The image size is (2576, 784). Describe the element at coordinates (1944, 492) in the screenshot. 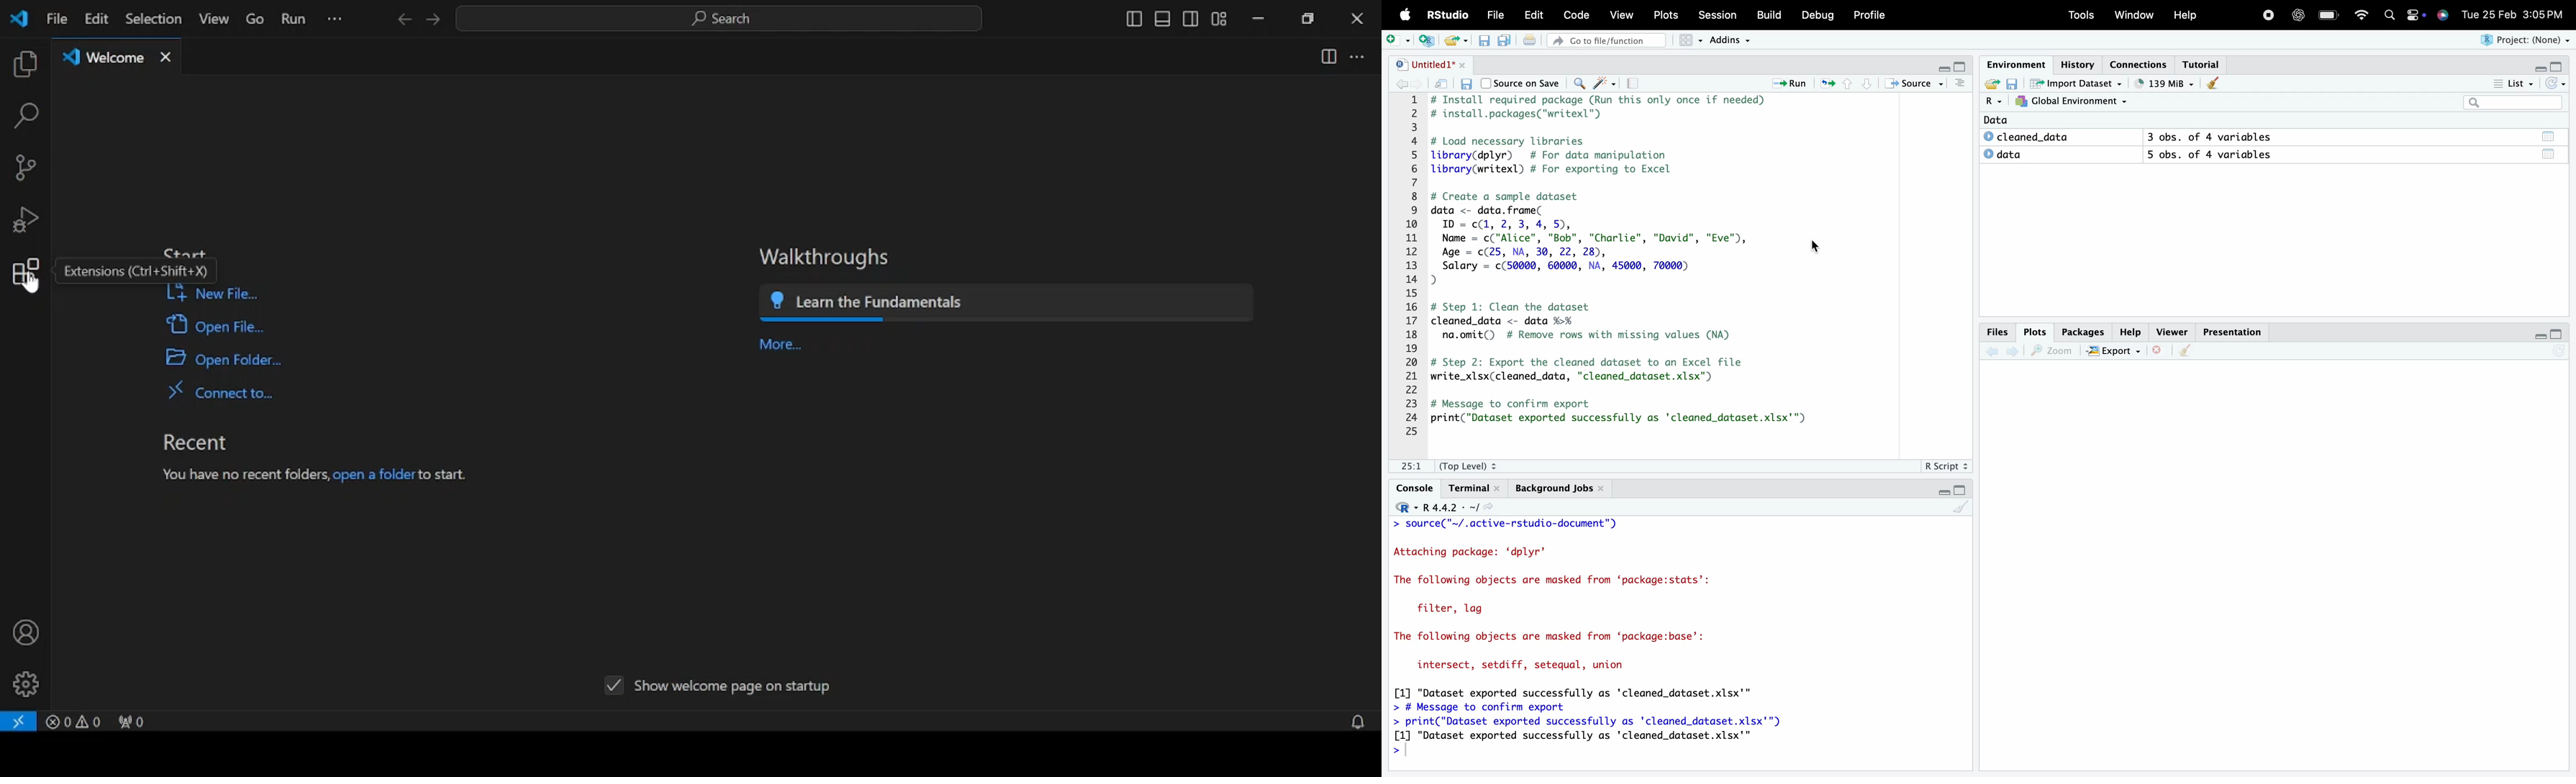

I see `Minimize` at that location.